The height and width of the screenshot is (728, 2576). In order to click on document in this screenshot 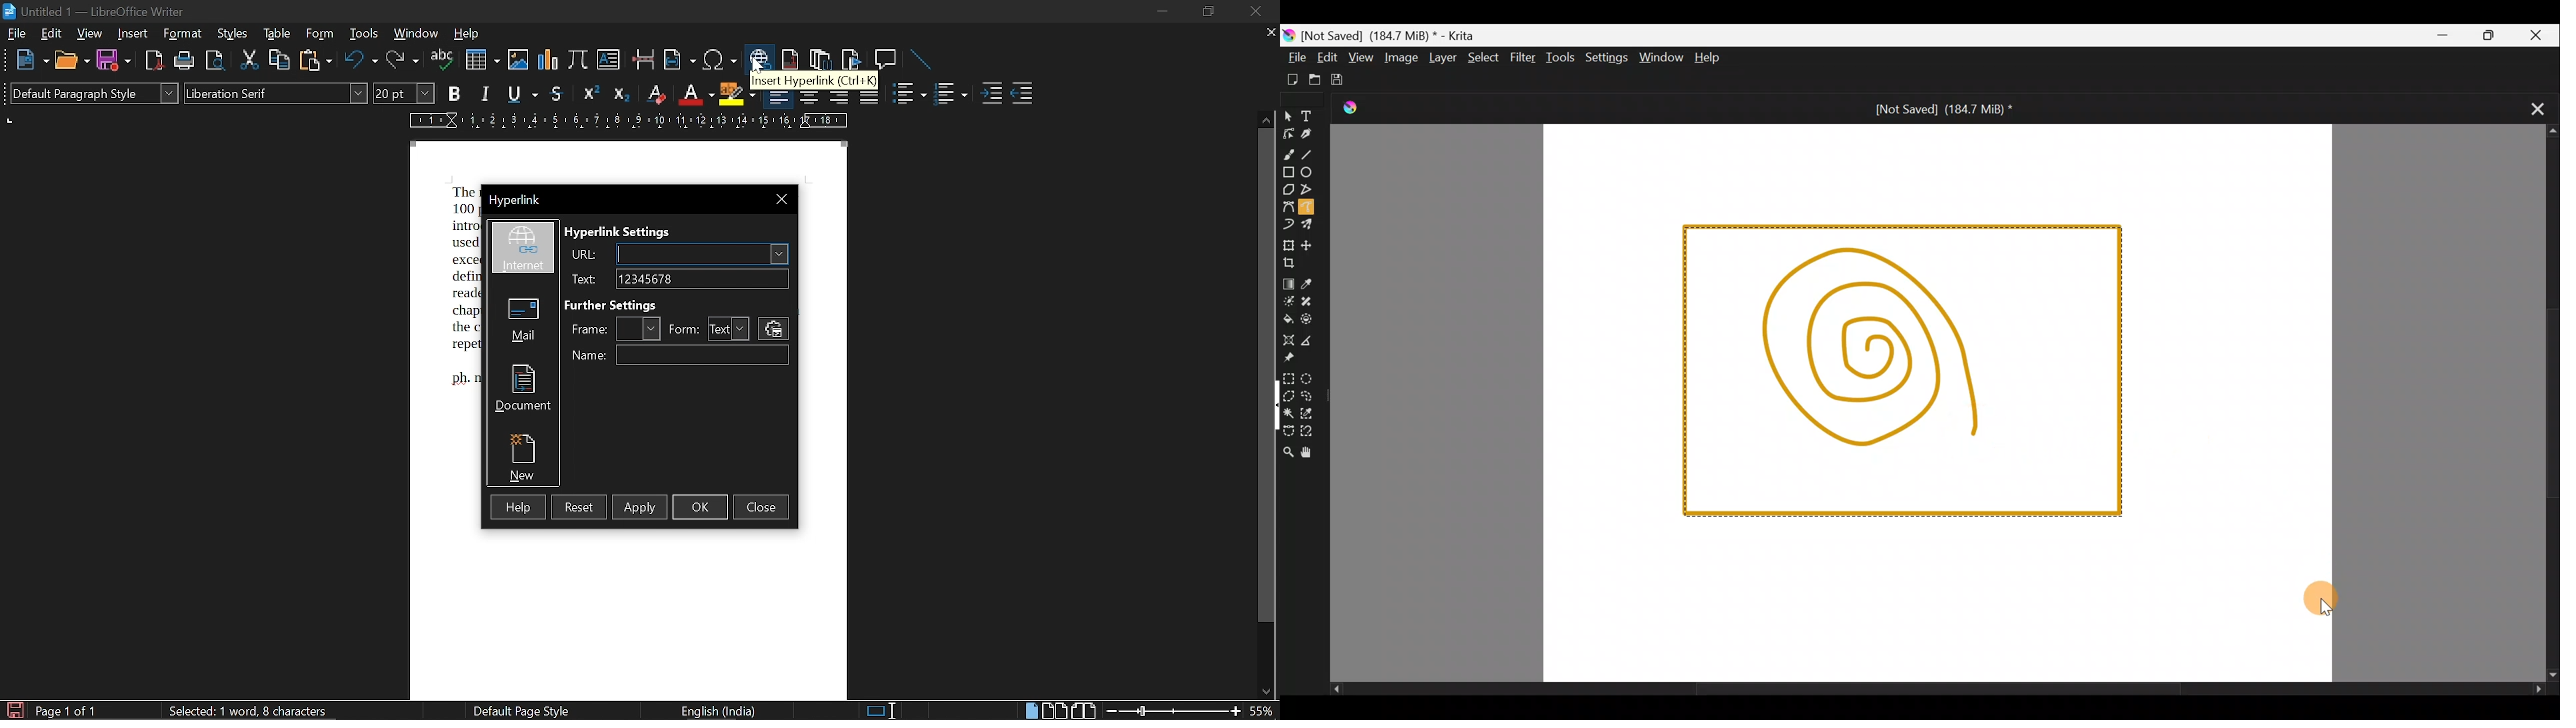, I will do `click(522, 386)`.